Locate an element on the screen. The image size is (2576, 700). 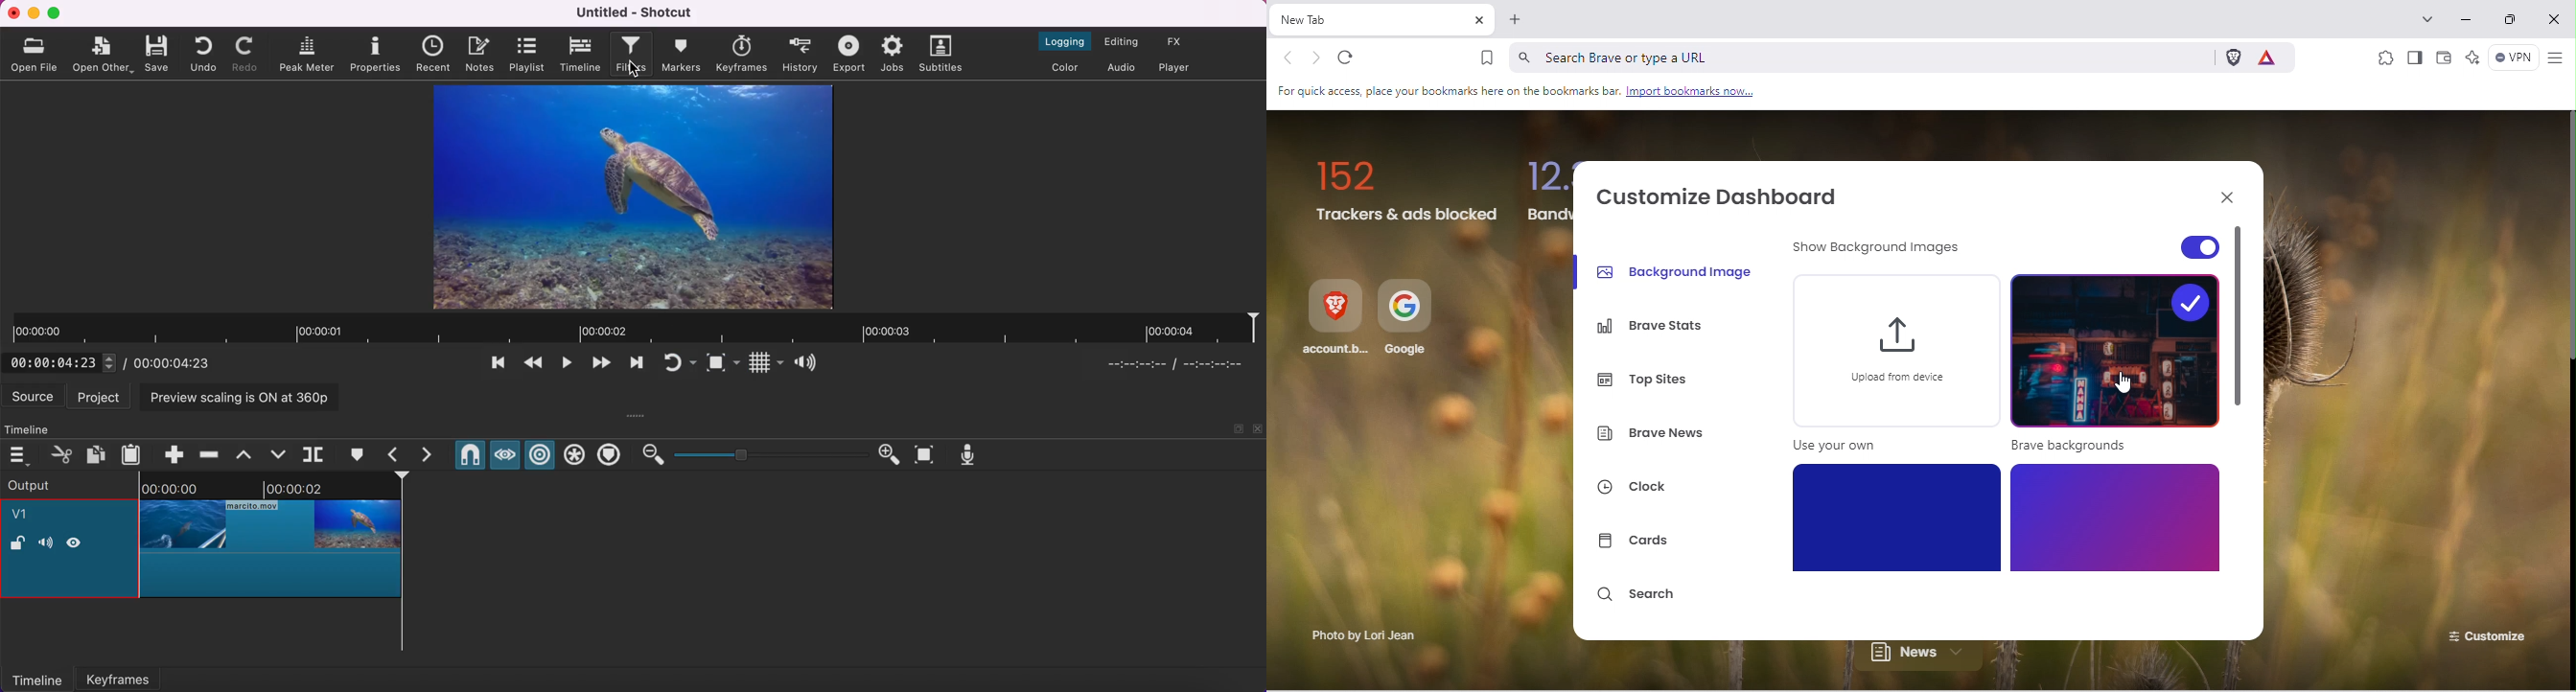
switch to the color layout is located at coordinates (1064, 67).